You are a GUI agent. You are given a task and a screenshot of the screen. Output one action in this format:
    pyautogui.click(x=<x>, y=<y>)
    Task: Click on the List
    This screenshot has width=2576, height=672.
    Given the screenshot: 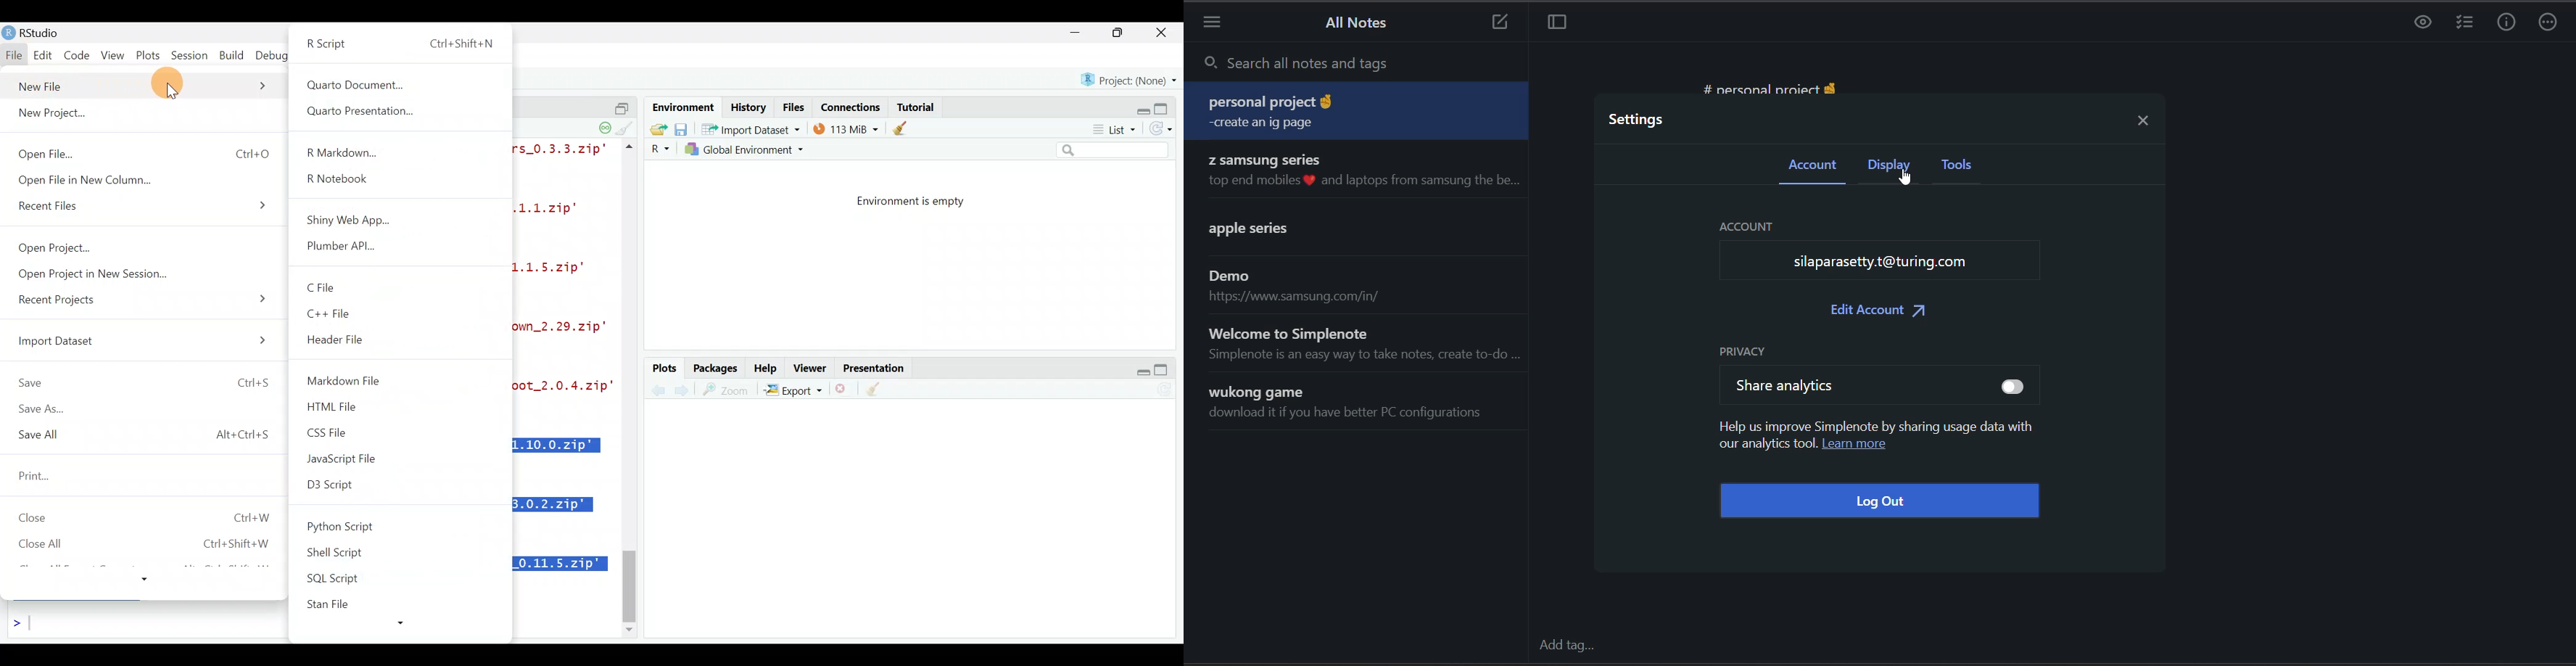 What is the action you would take?
    pyautogui.click(x=1113, y=130)
    